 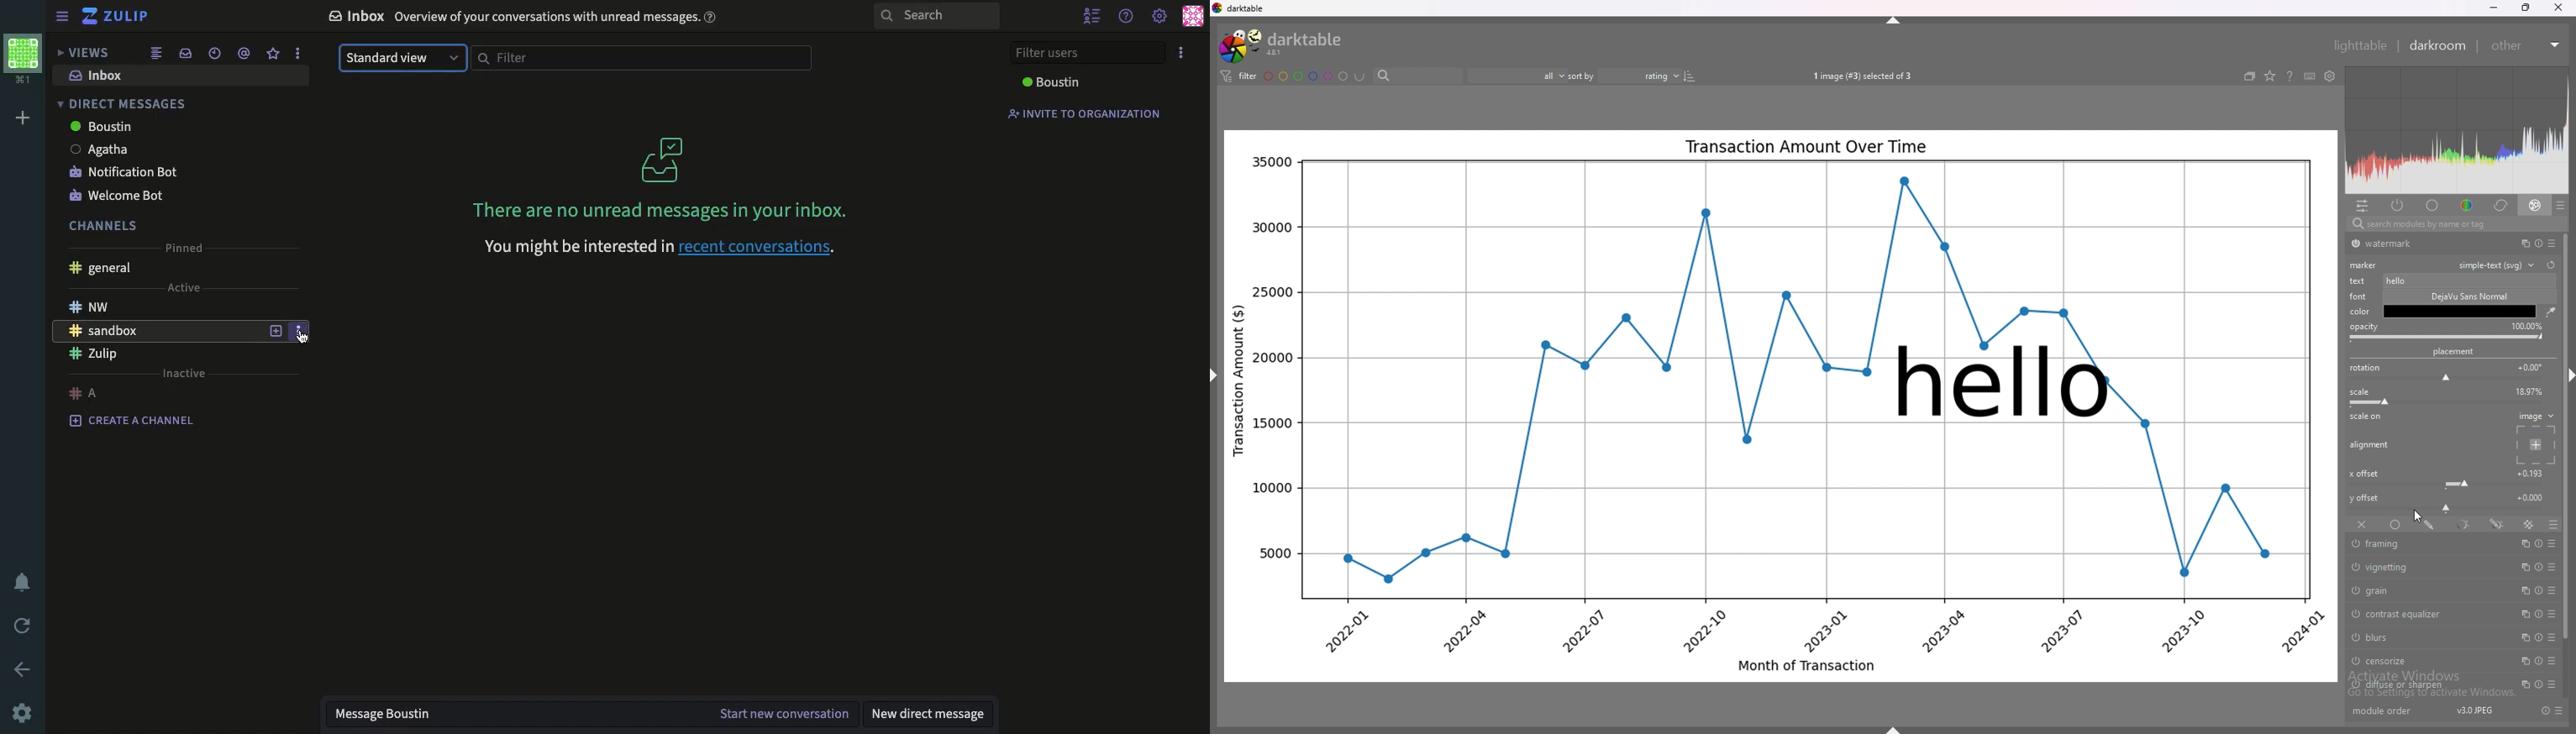 I want to click on font, so click(x=2360, y=297).